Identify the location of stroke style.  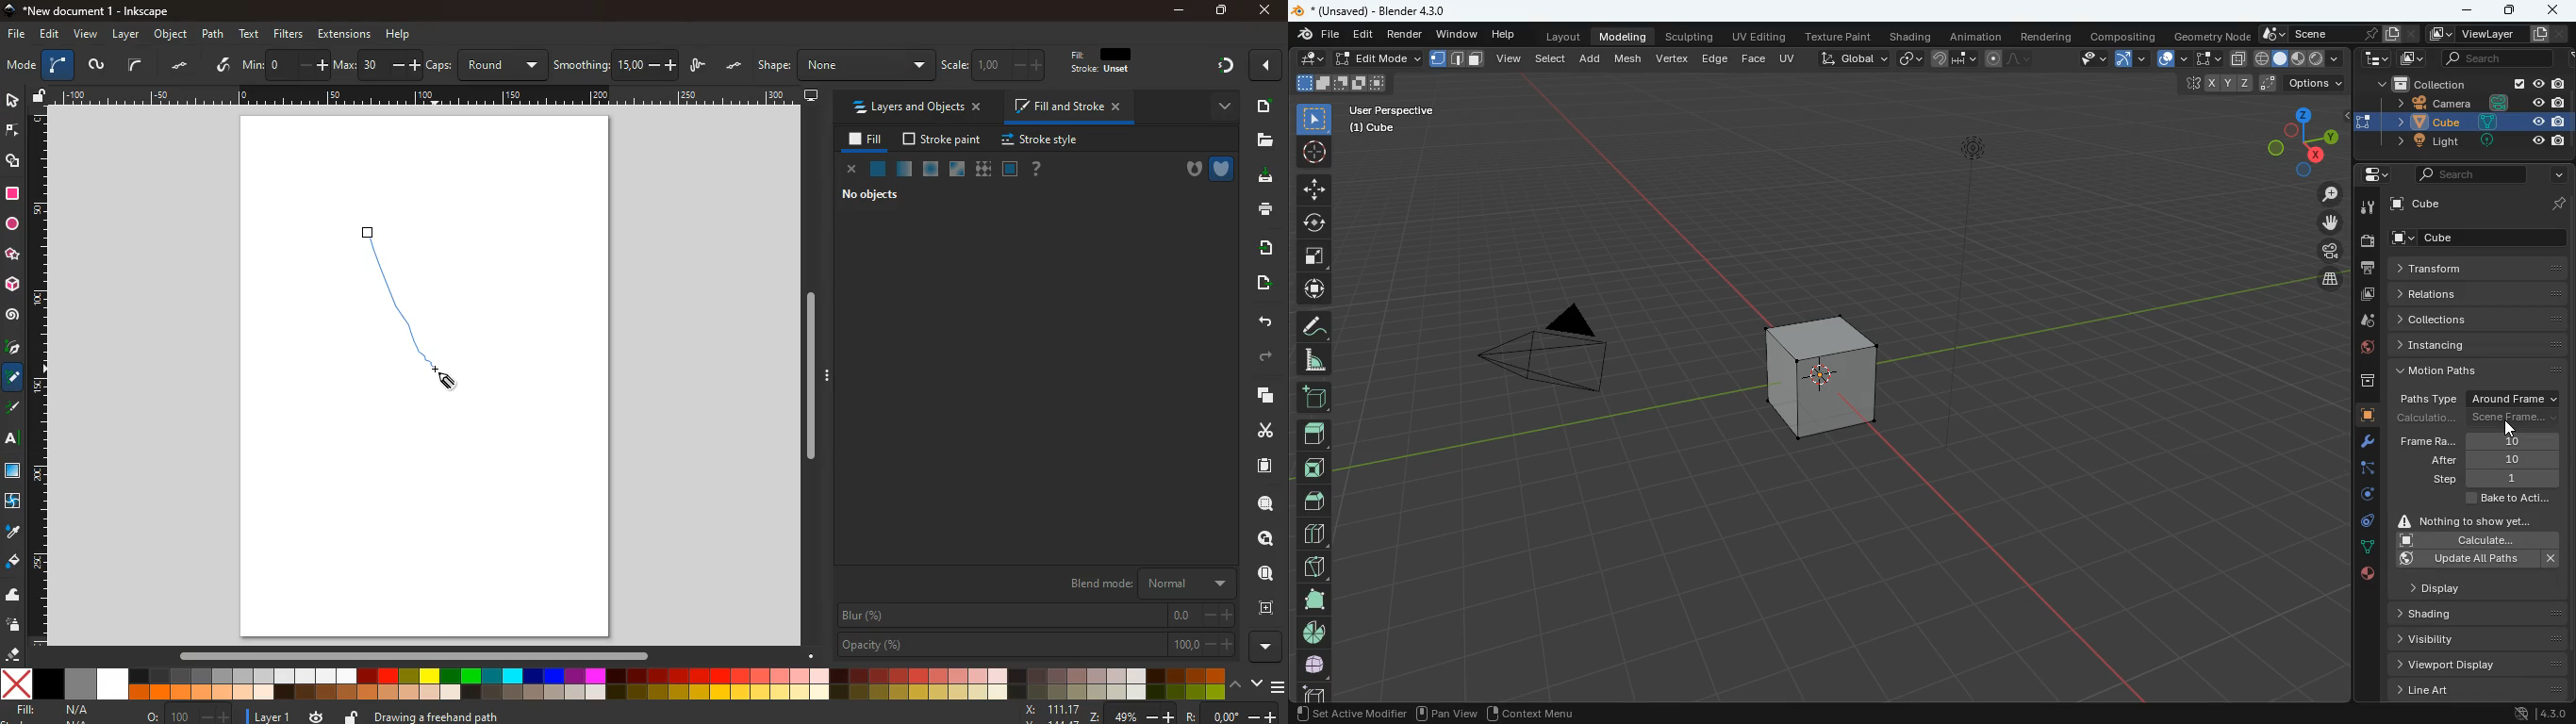
(1043, 140).